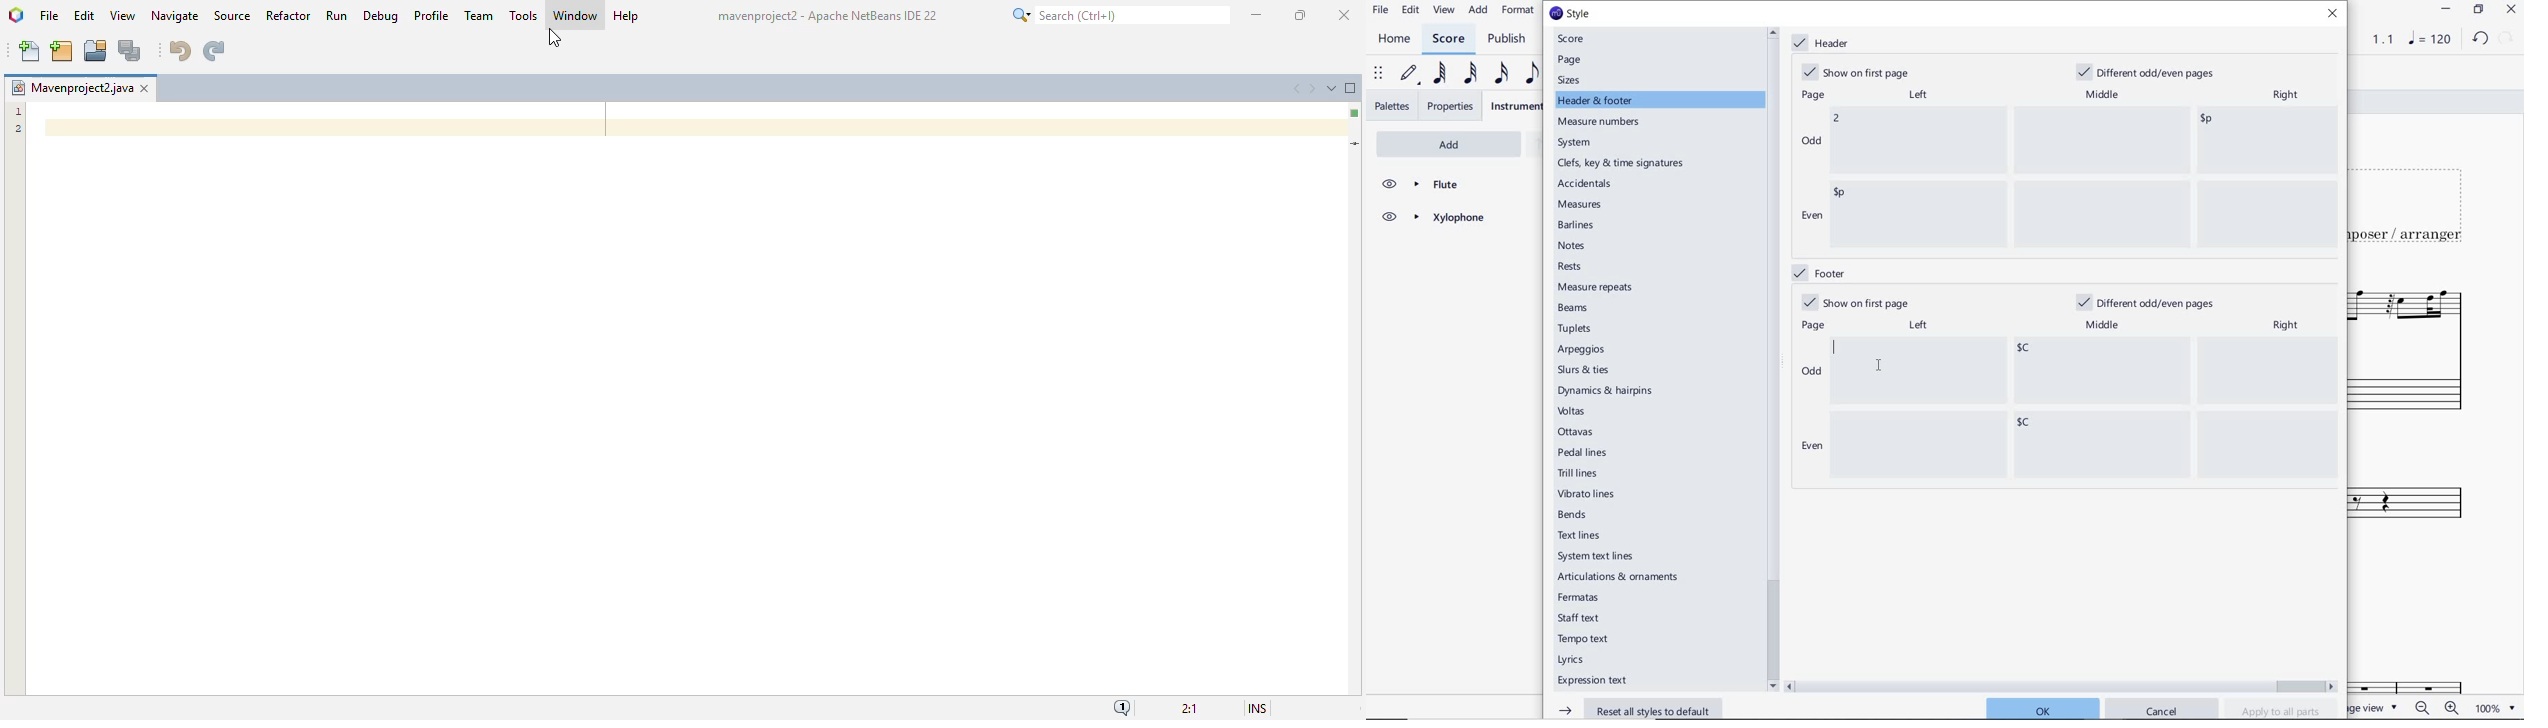  Describe the element at coordinates (1860, 71) in the screenshot. I see `show on first page` at that location.